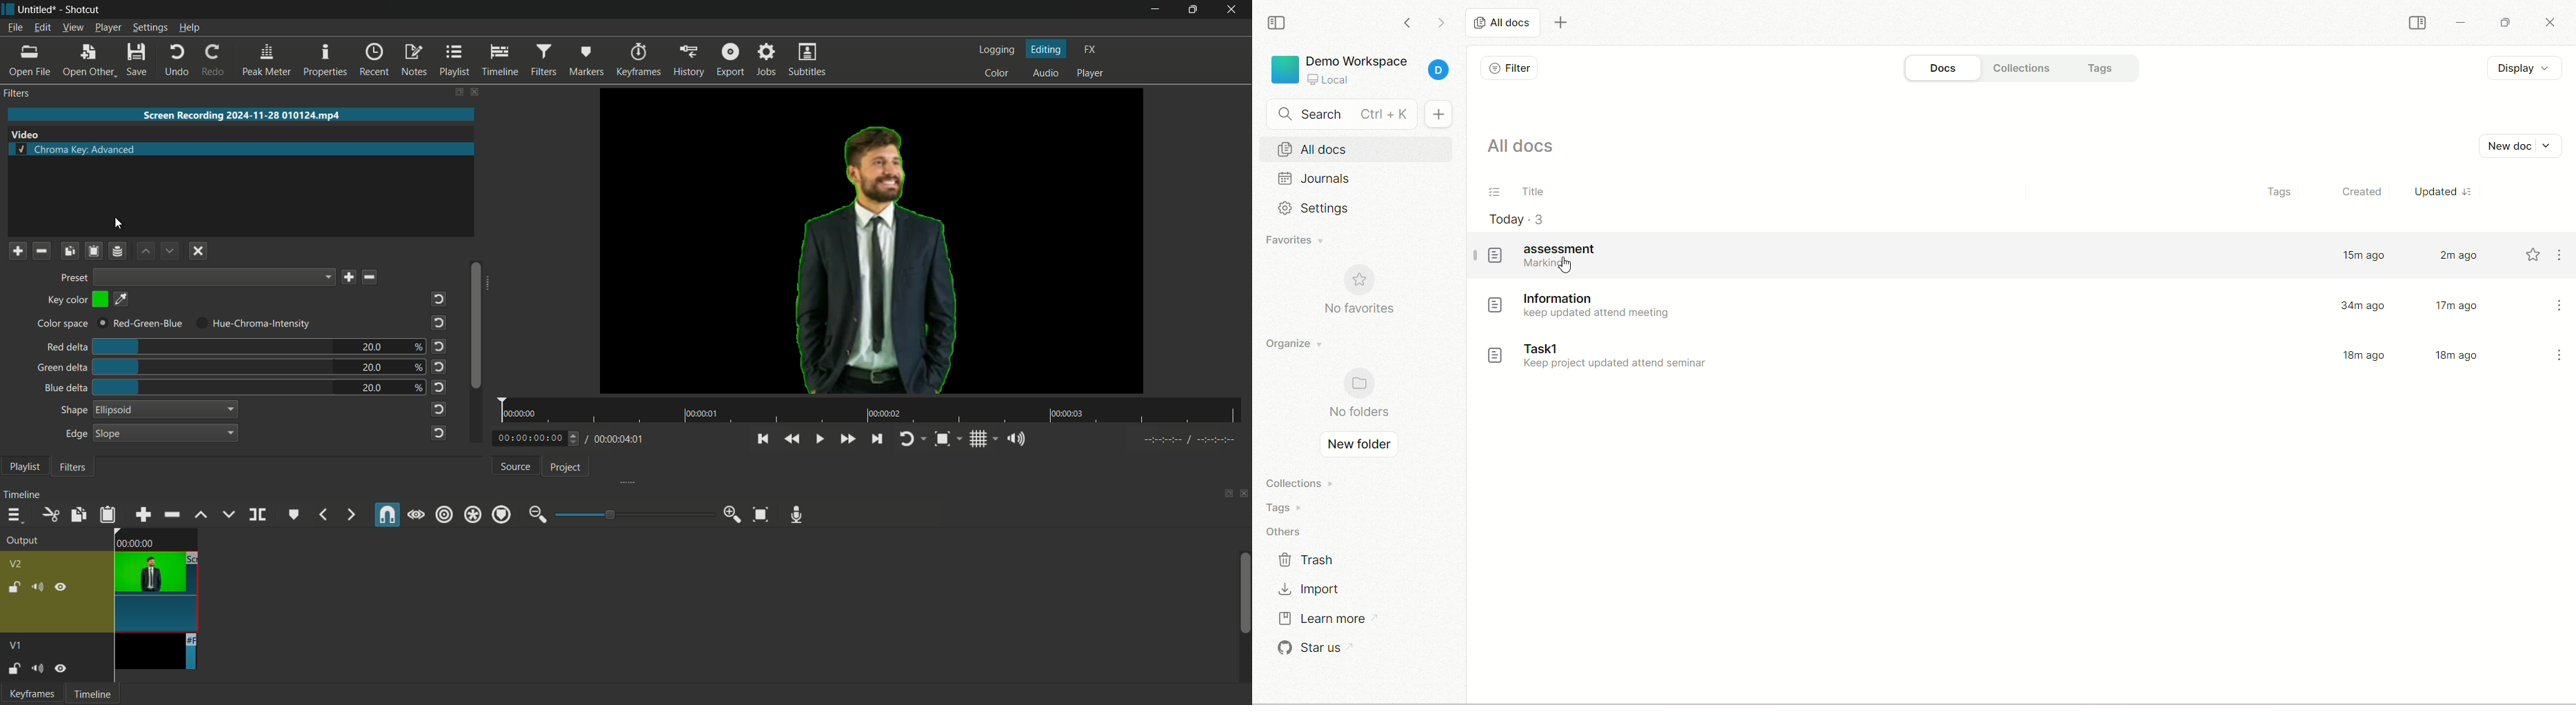  What do you see at coordinates (171, 250) in the screenshot?
I see `down` at bounding box center [171, 250].